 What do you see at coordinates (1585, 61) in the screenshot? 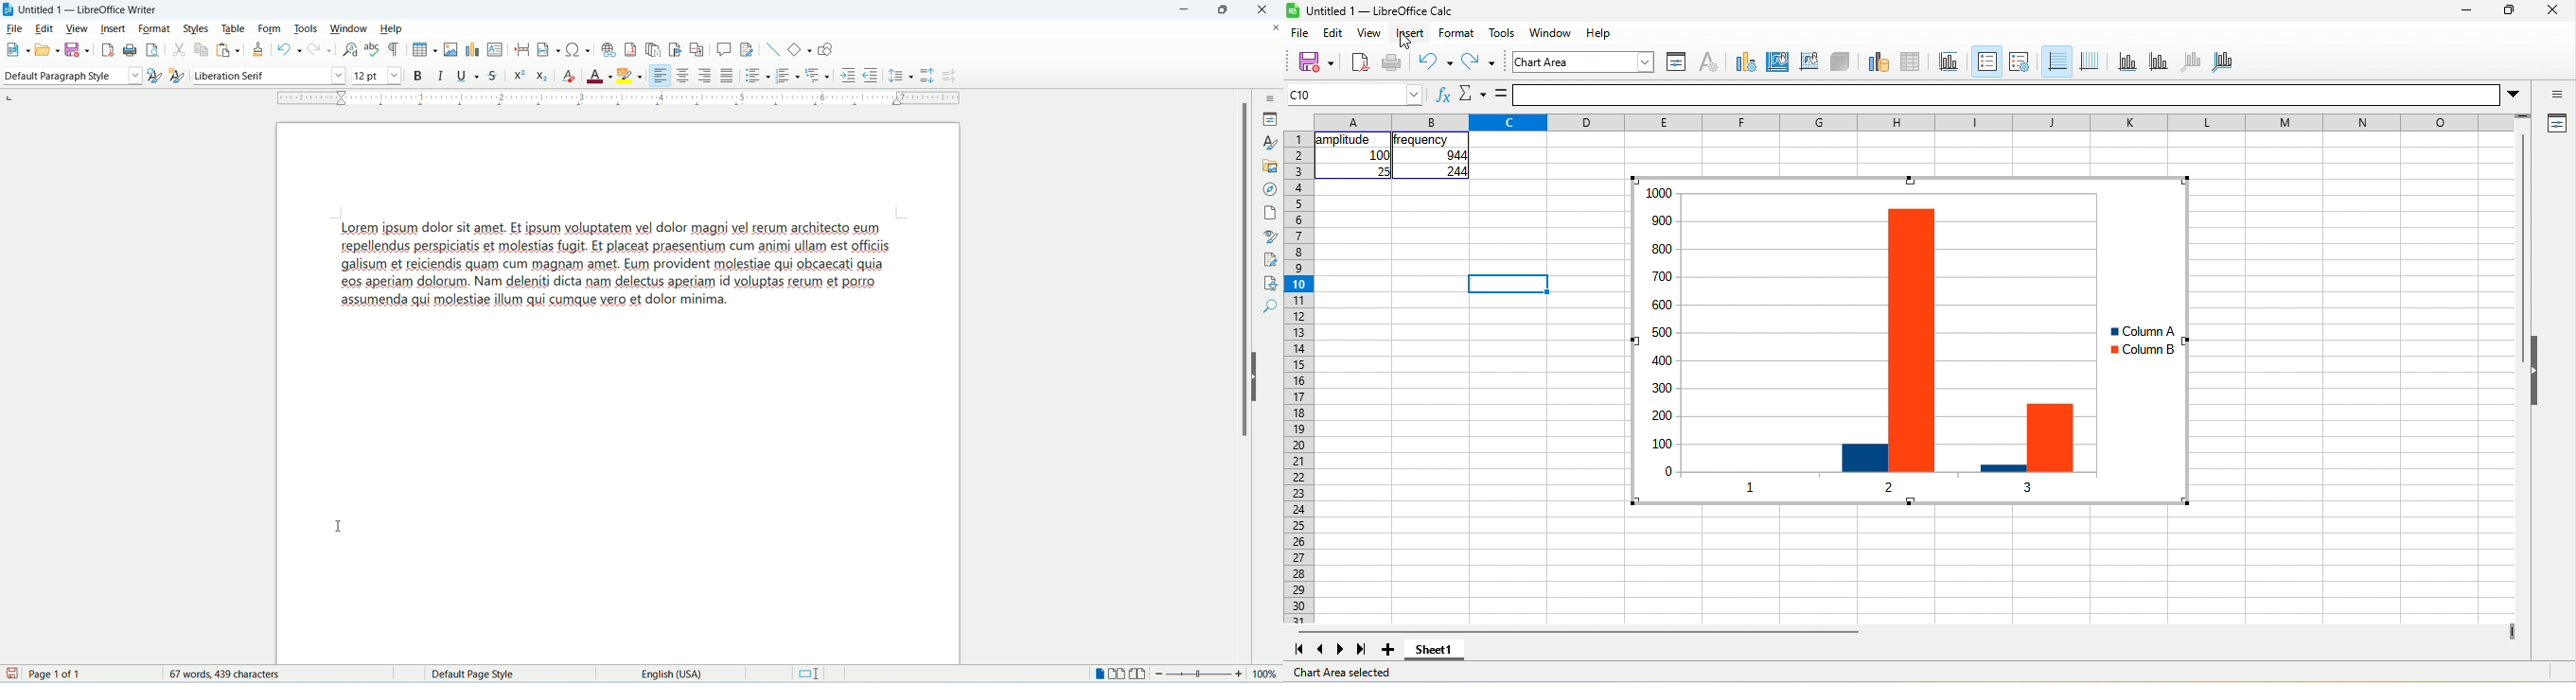
I see `chart area` at bounding box center [1585, 61].